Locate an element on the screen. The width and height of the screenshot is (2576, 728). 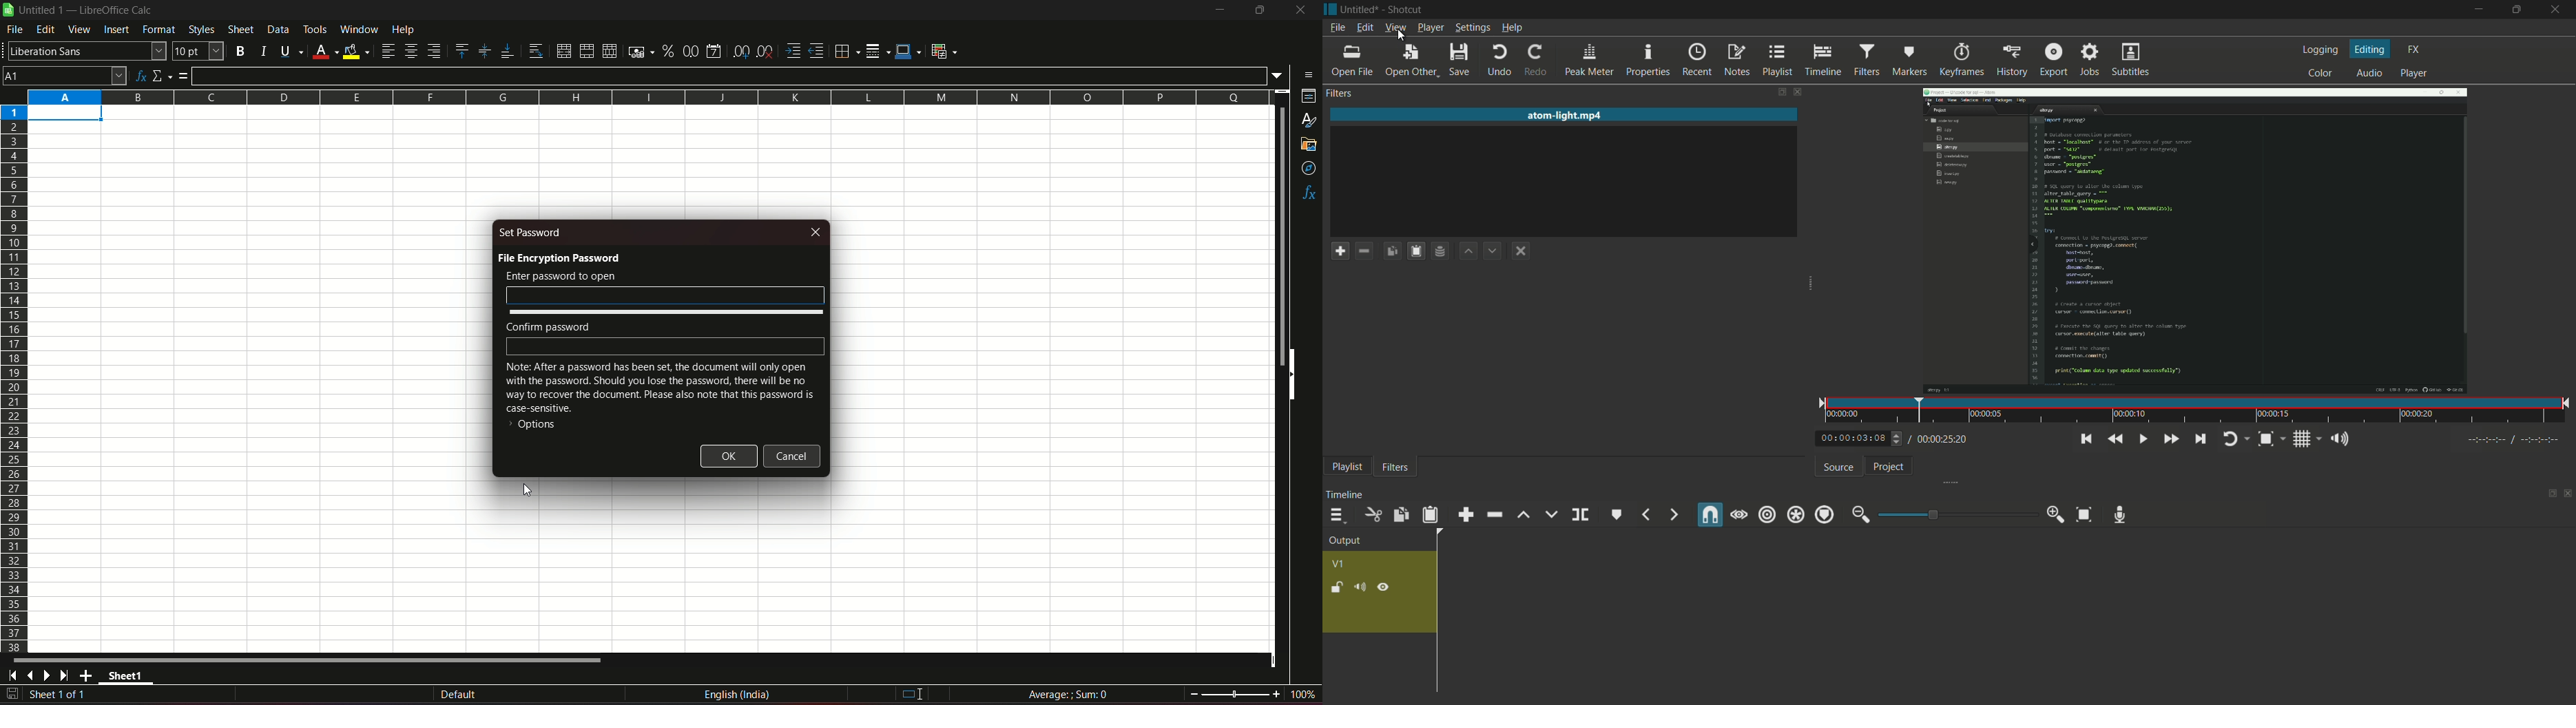
fx is located at coordinates (2413, 50).